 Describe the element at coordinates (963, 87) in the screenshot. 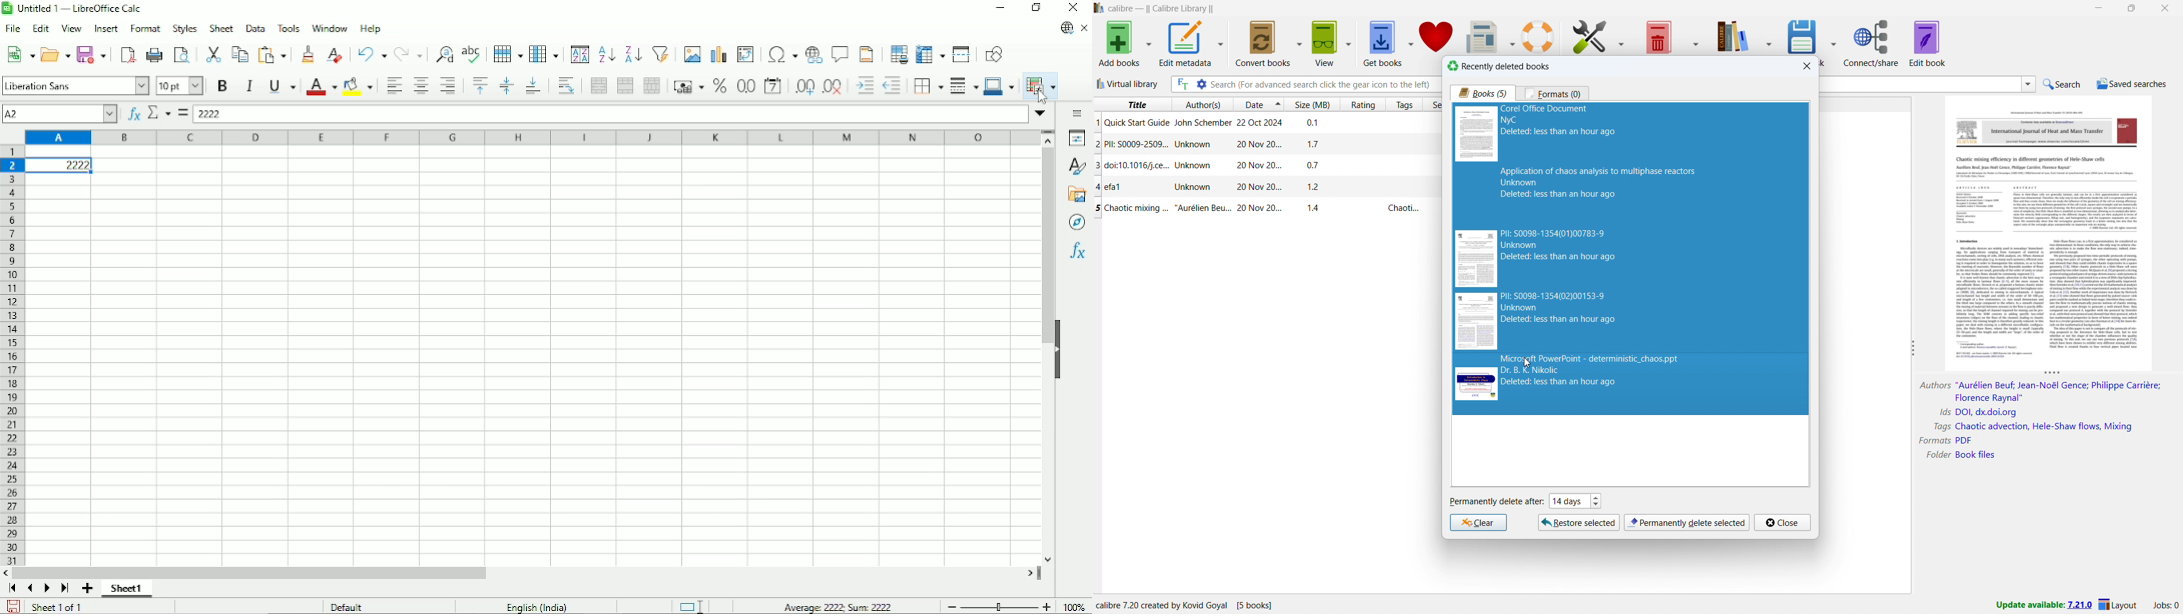

I see `Border style` at that location.